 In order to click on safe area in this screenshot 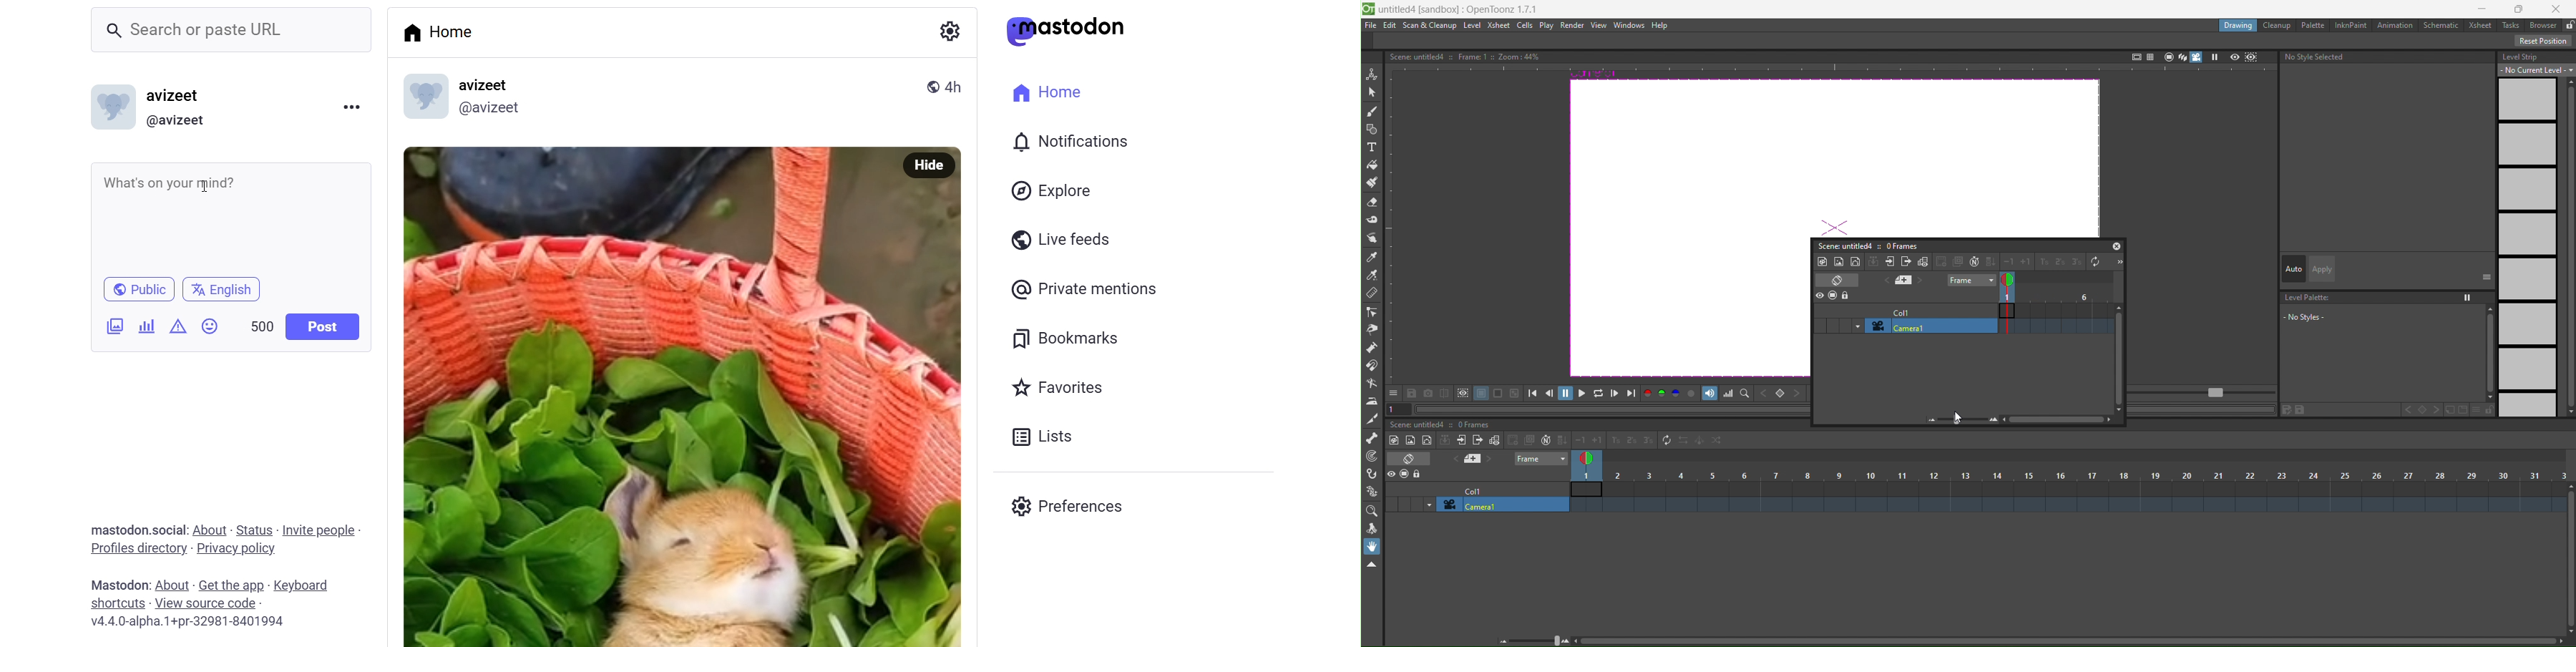, I will do `click(2135, 55)`.